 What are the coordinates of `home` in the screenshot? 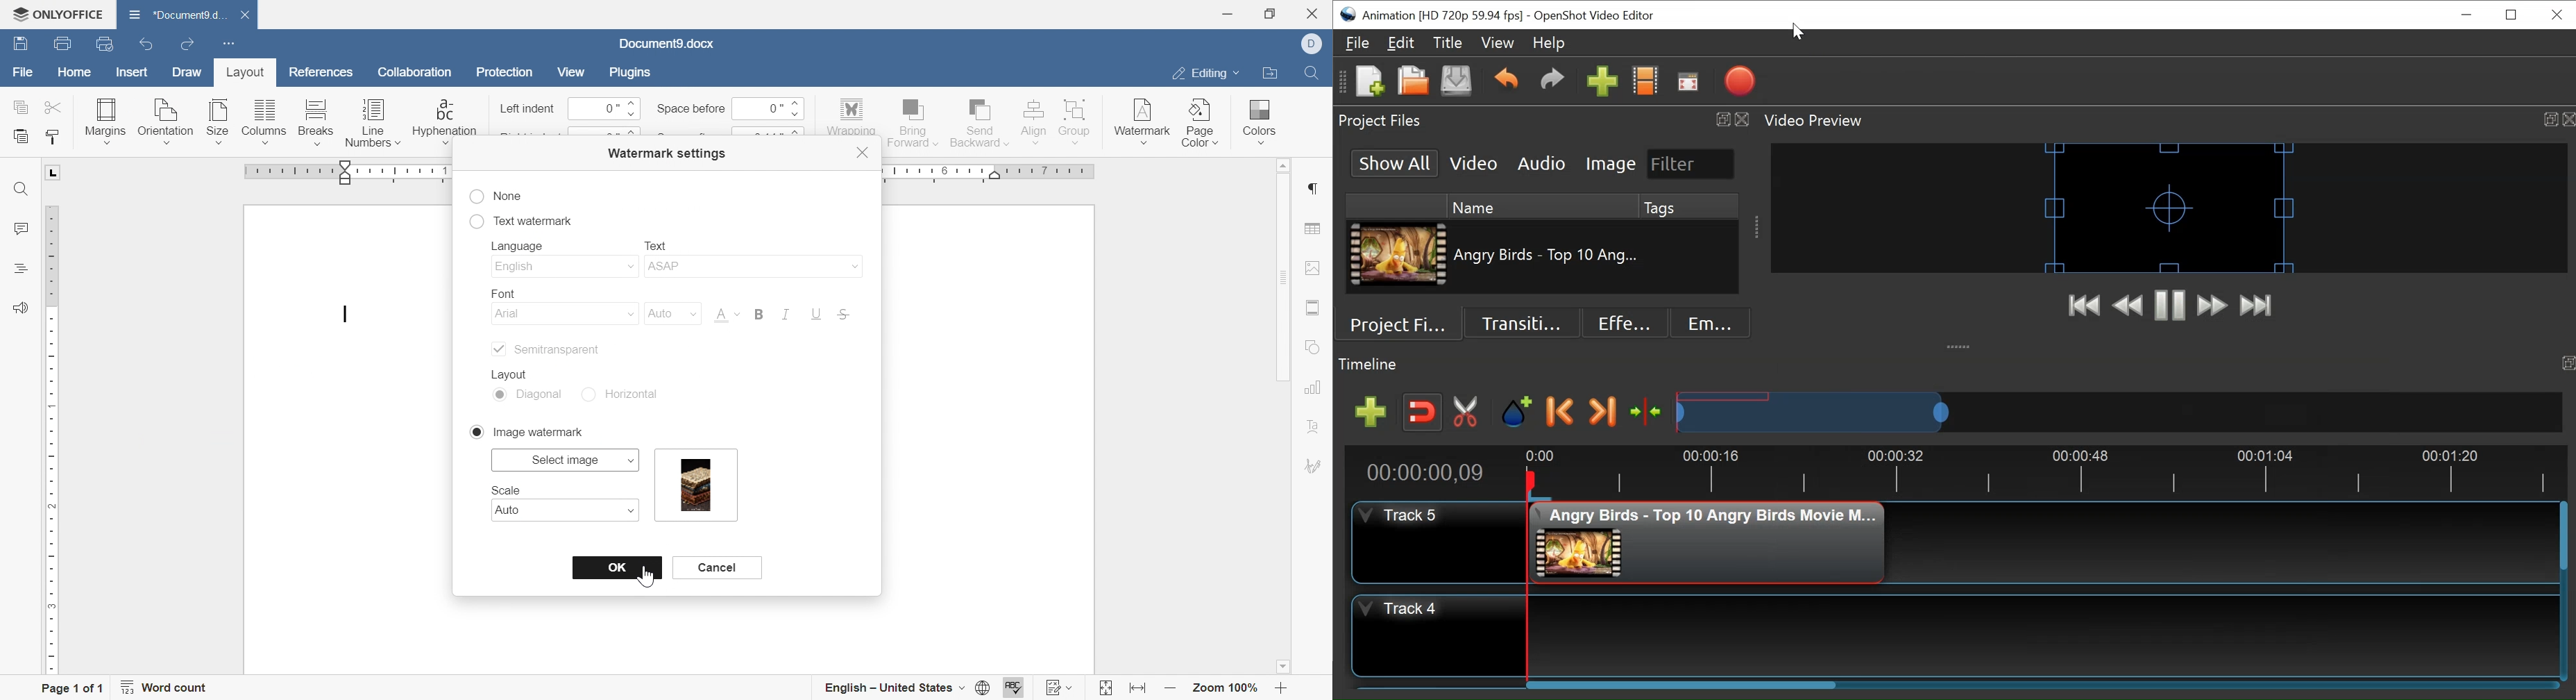 It's located at (75, 74).